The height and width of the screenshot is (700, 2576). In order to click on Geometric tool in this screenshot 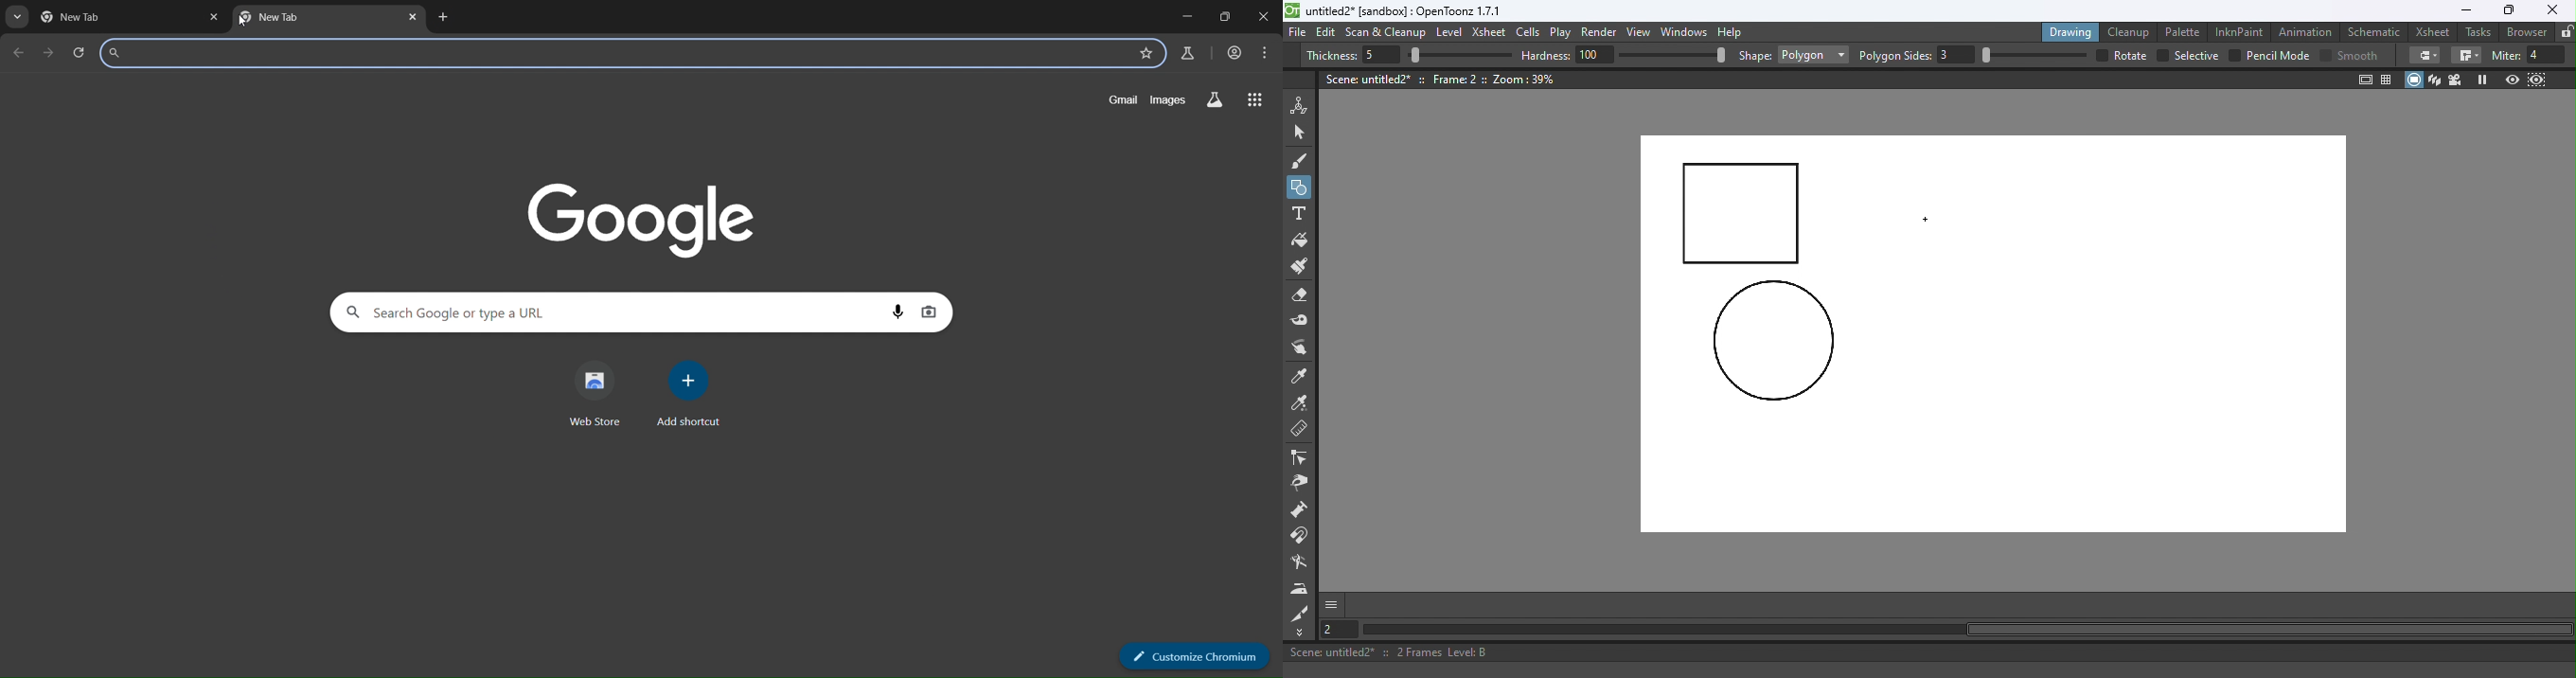, I will do `click(1301, 187)`.